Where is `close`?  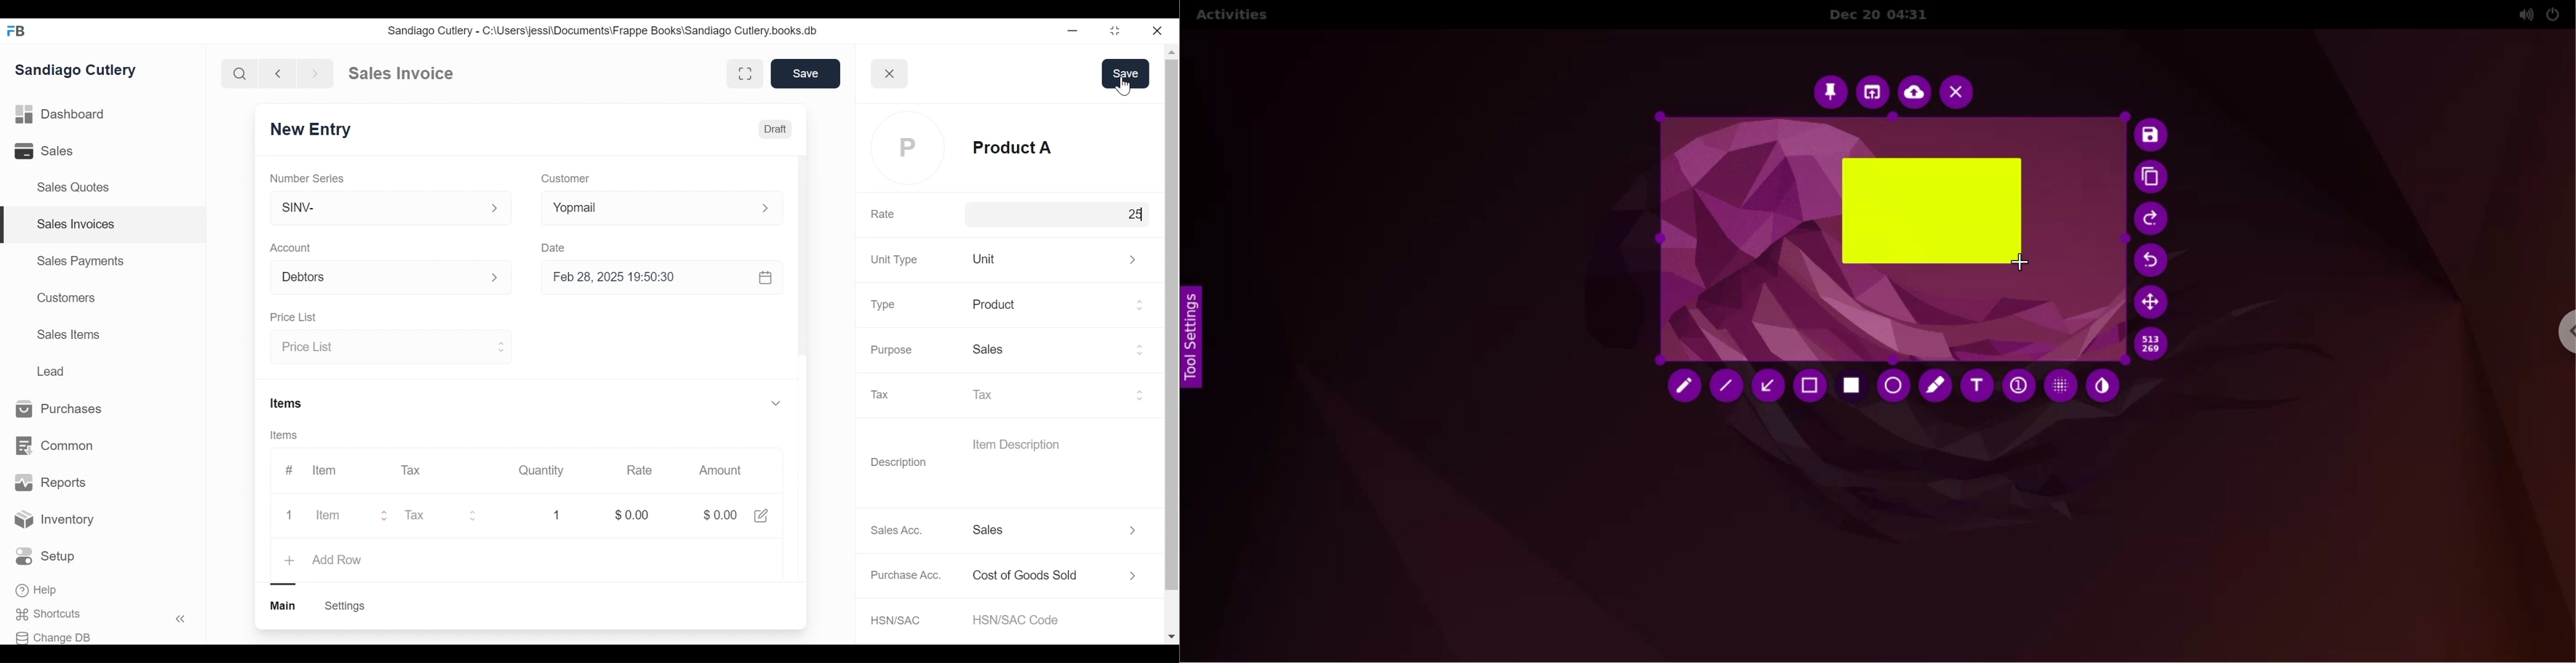 close is located at coordinates (891, 73).